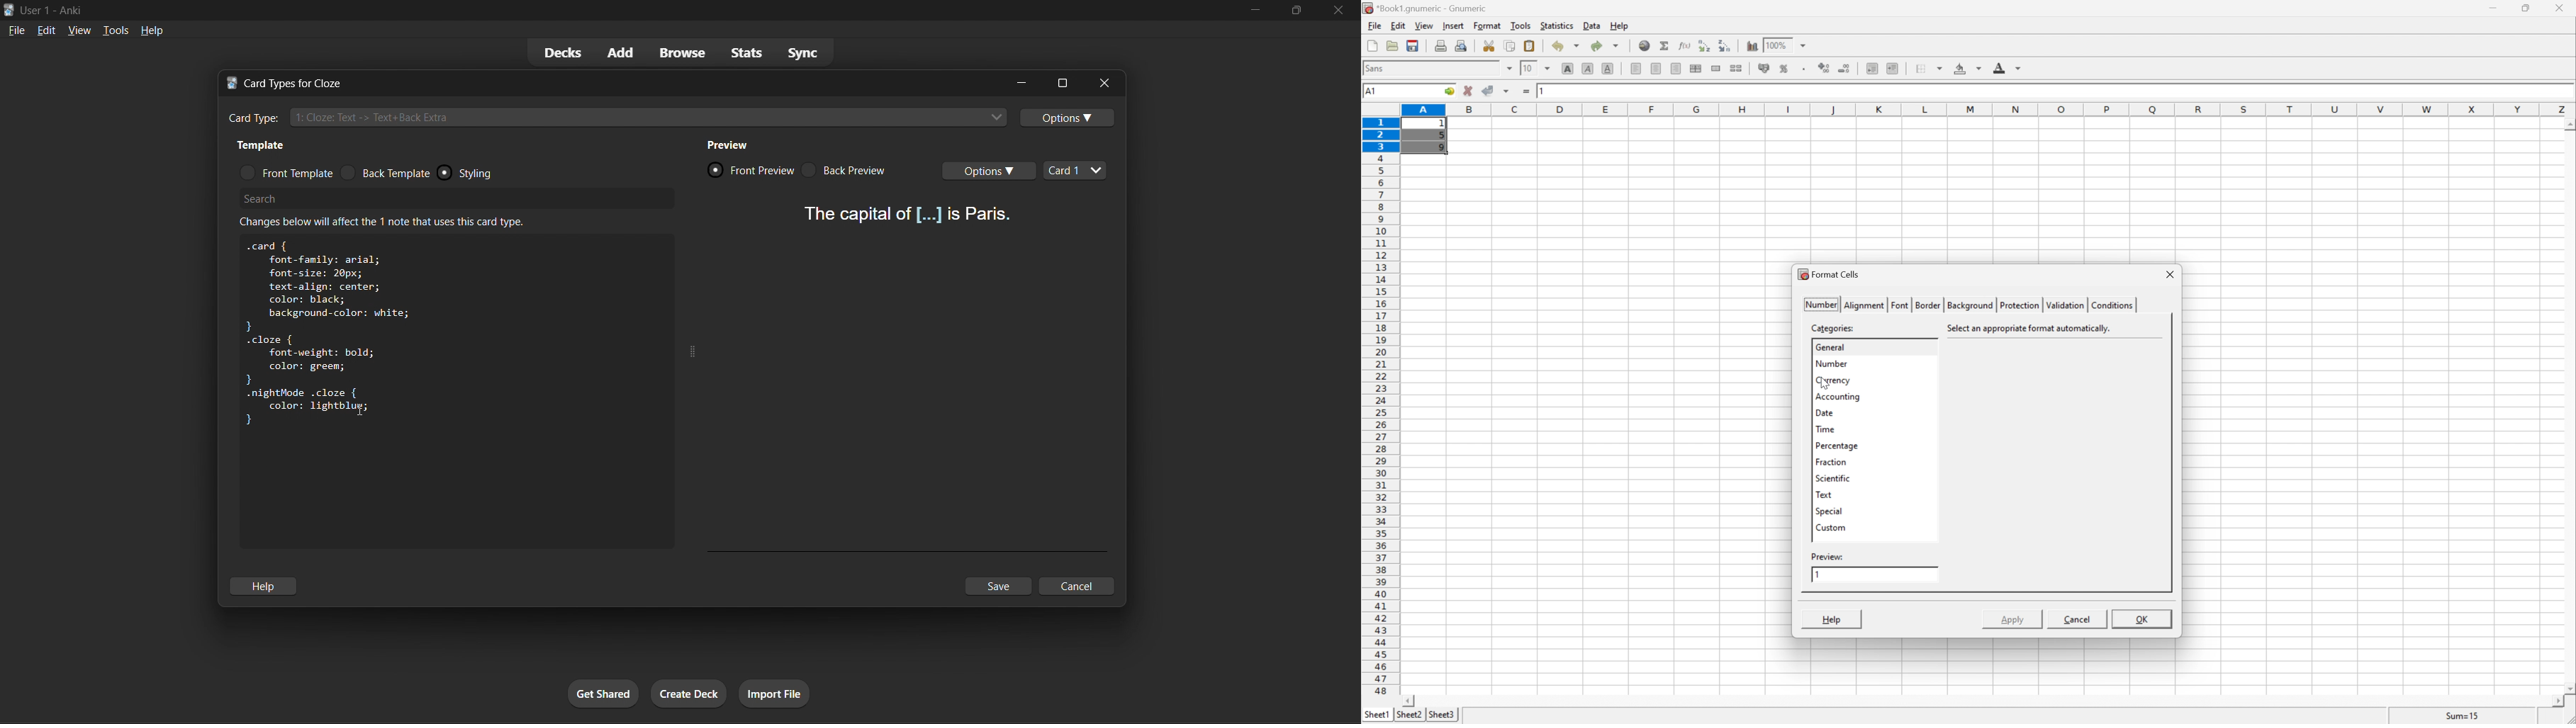 The image size is (2576, 728). What do you see at coordinates (813, 51) in the screenshot?
I see `sync` at bounding box center [813, 51].